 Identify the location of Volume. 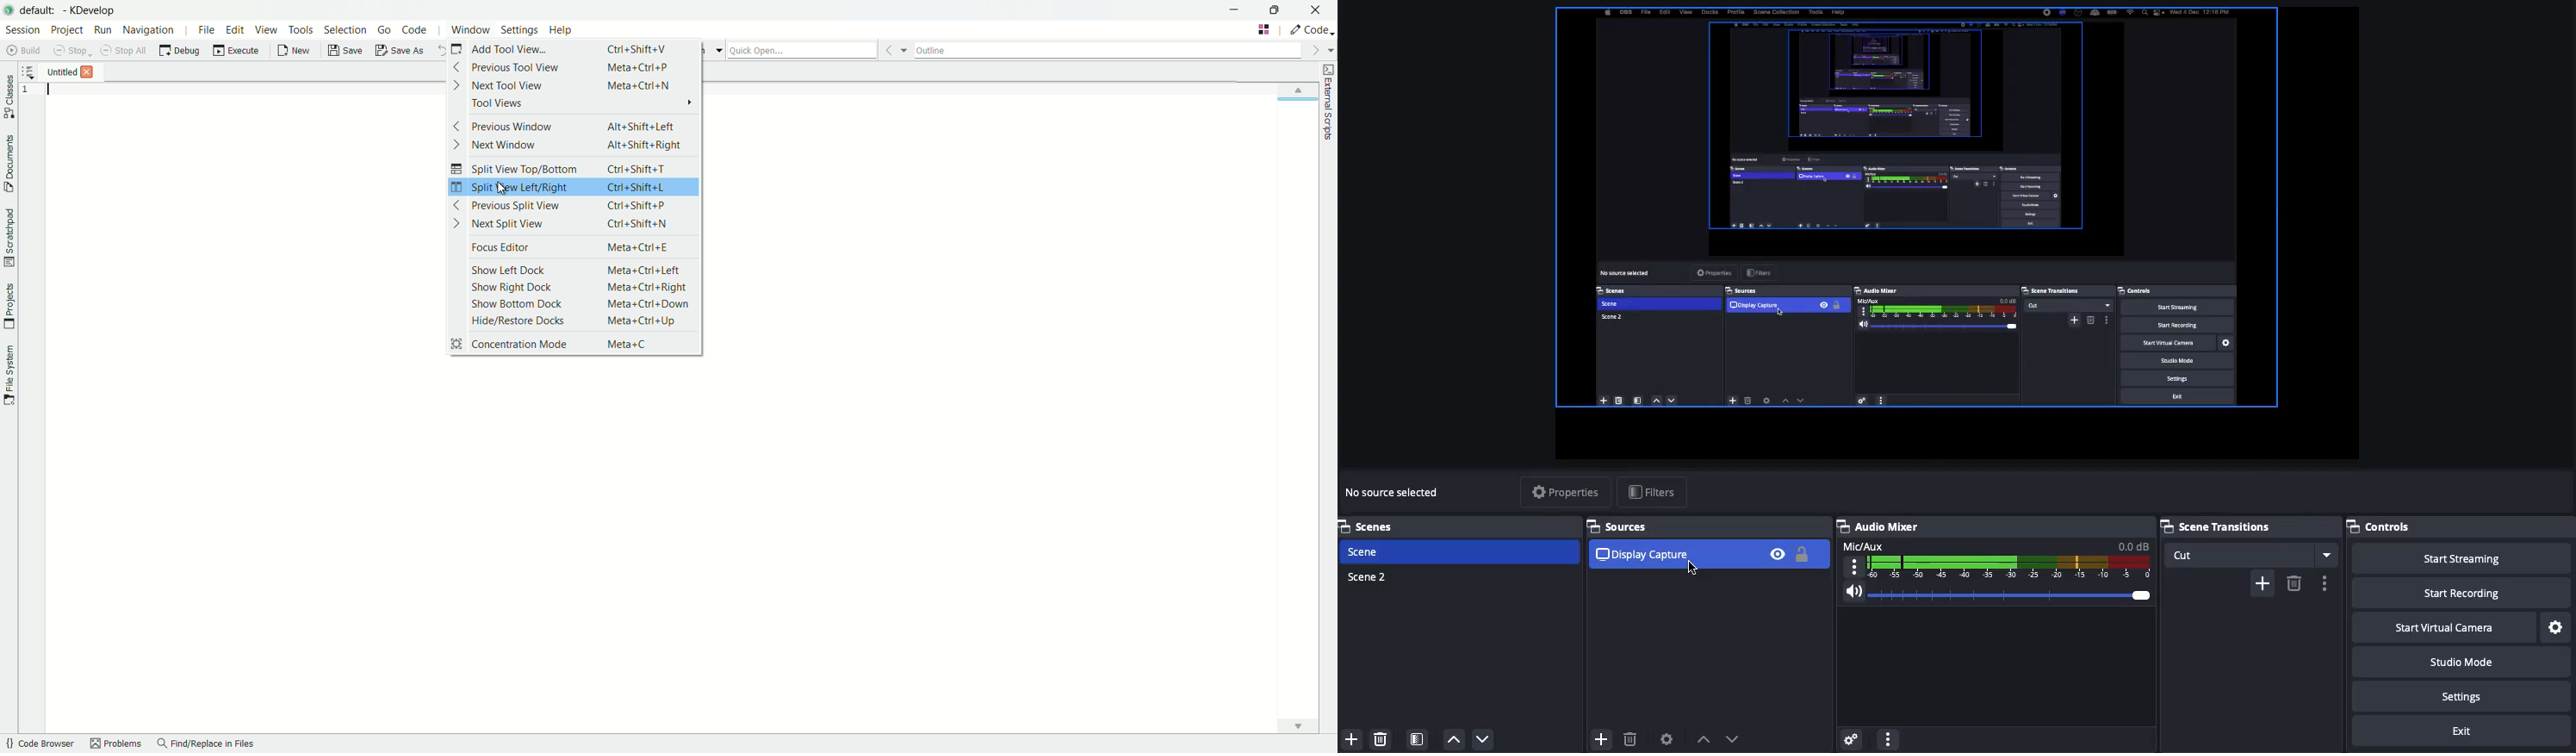
(1998, 592).